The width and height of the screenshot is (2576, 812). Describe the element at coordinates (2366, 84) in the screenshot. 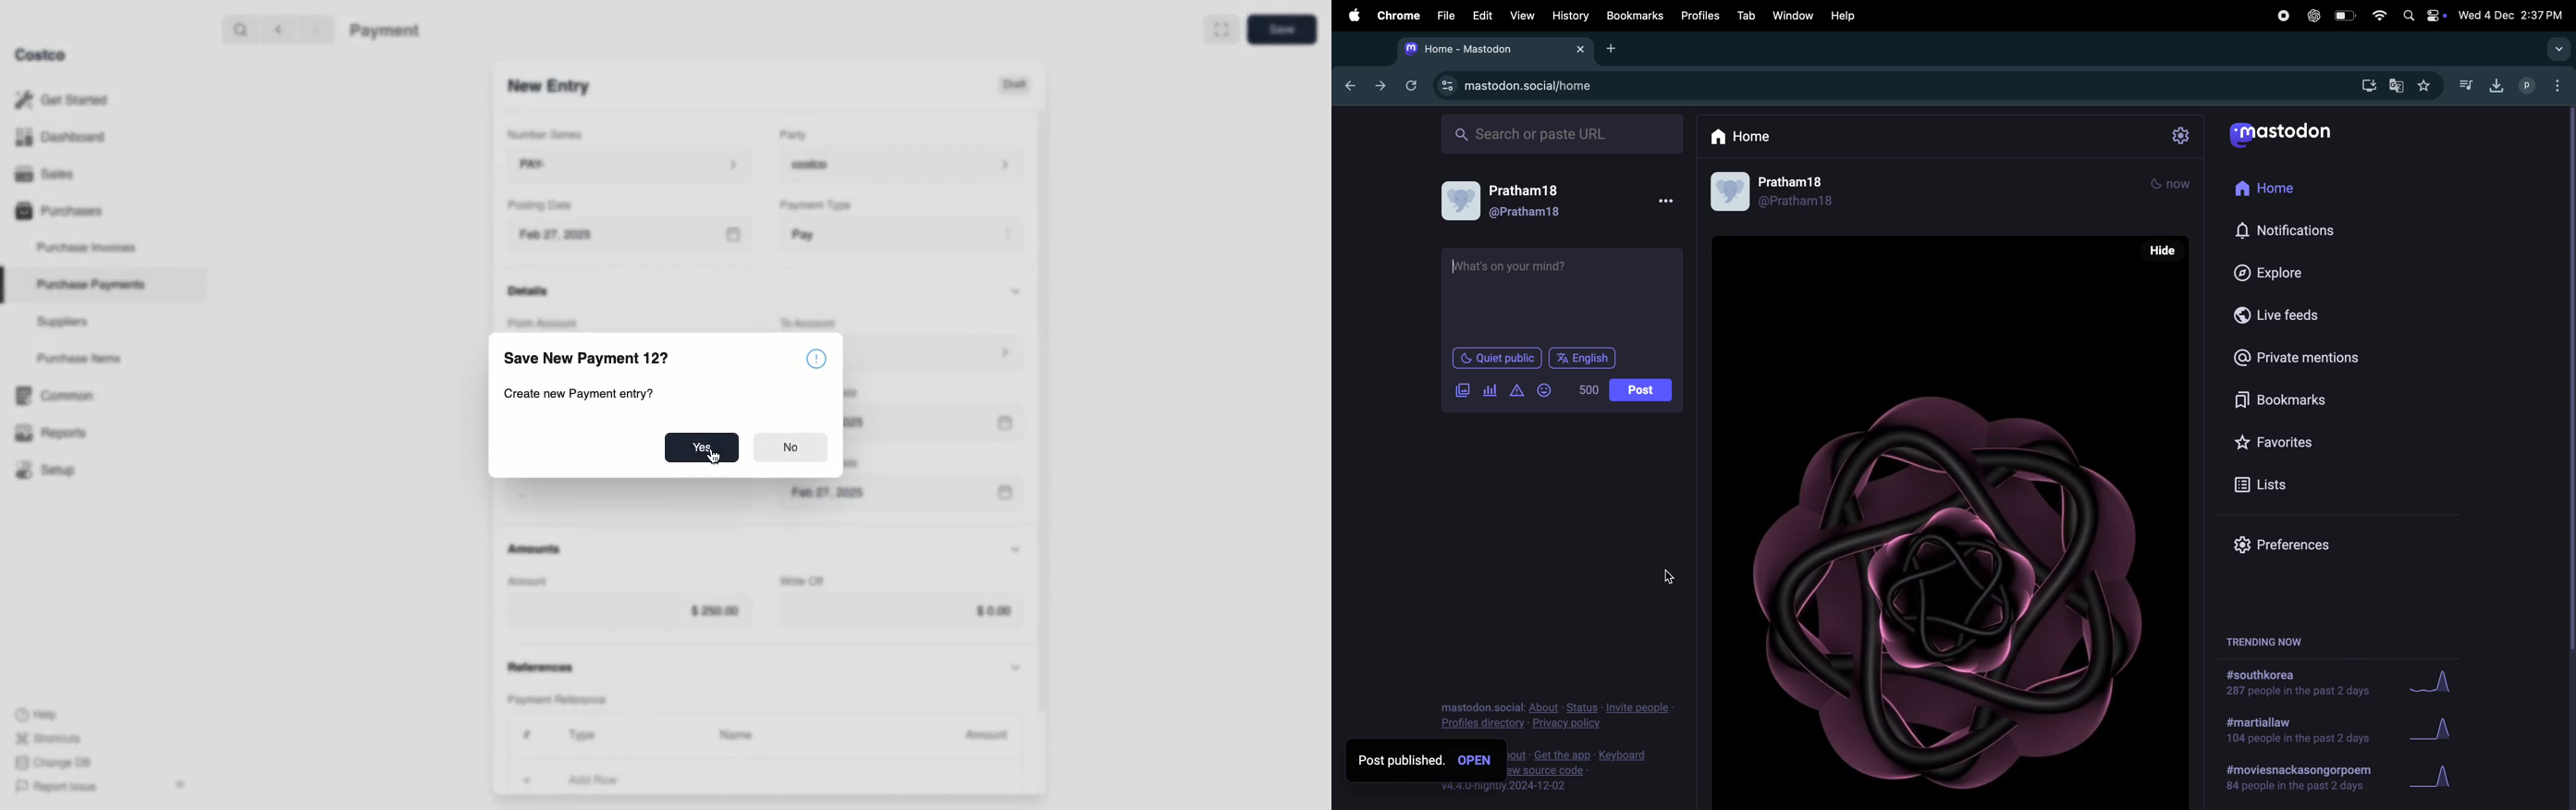

I see `download mastodon` at that location.